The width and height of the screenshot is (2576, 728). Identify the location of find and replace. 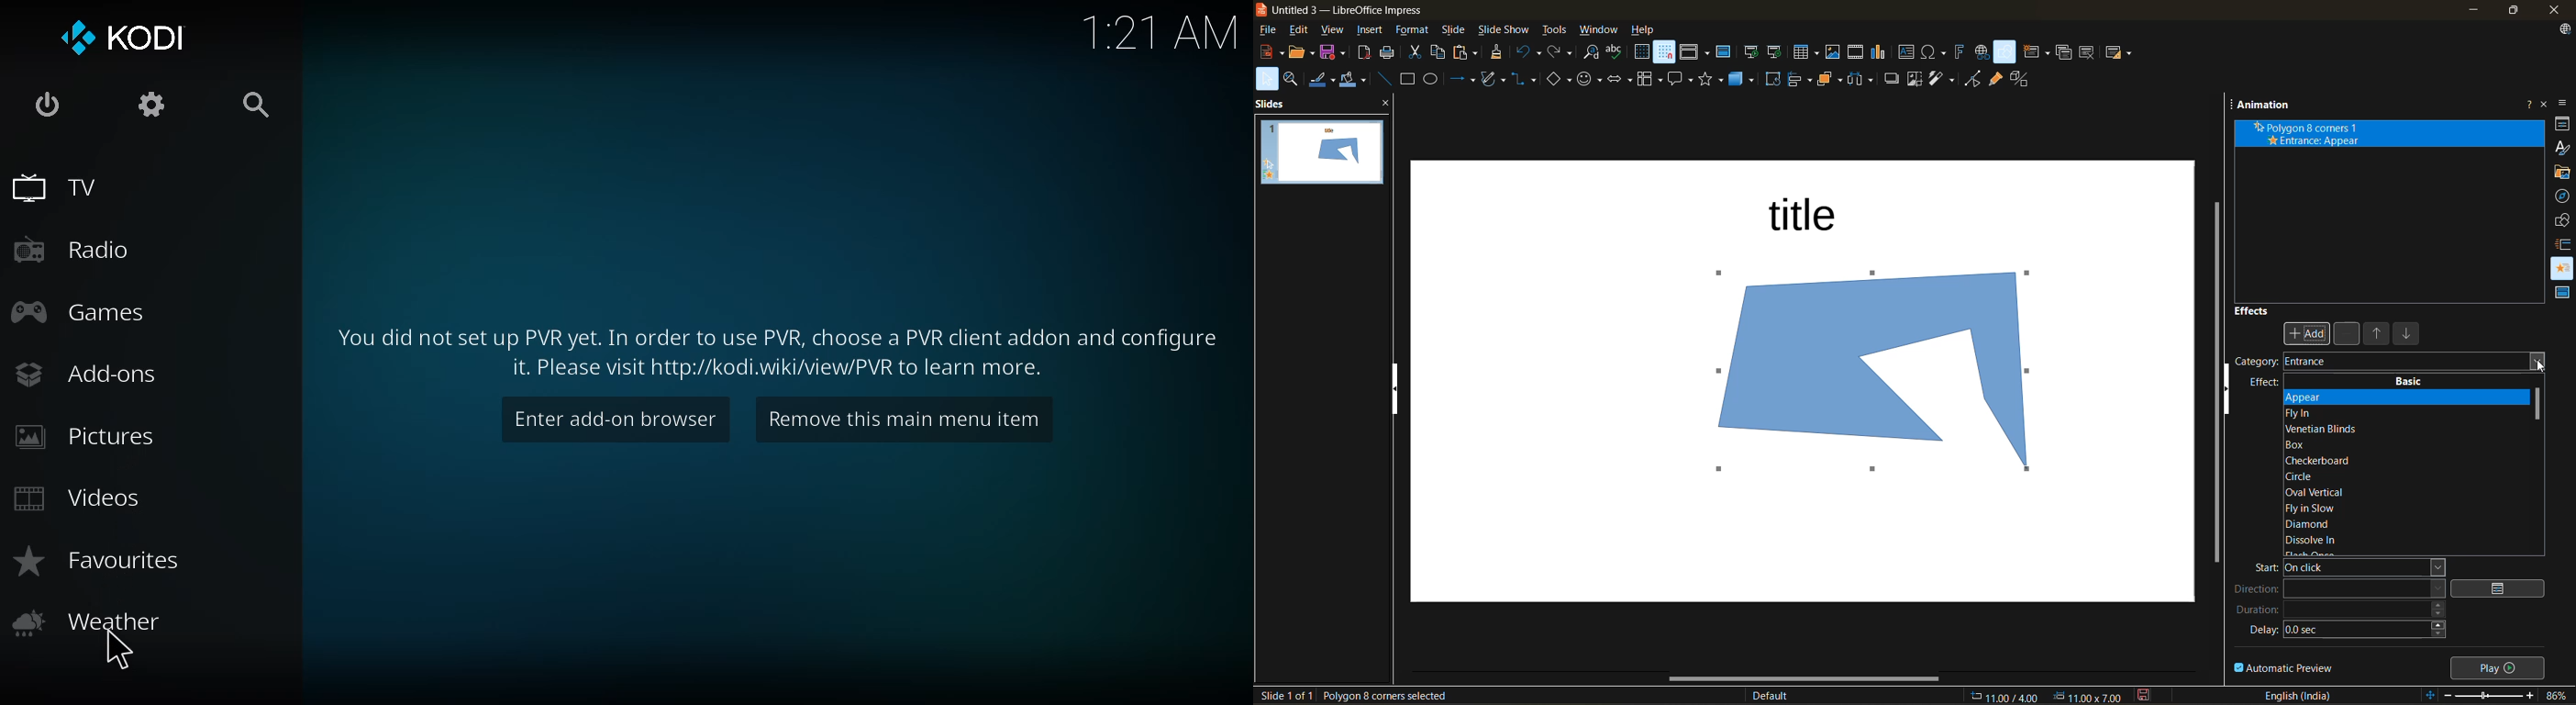
(1591, 53).